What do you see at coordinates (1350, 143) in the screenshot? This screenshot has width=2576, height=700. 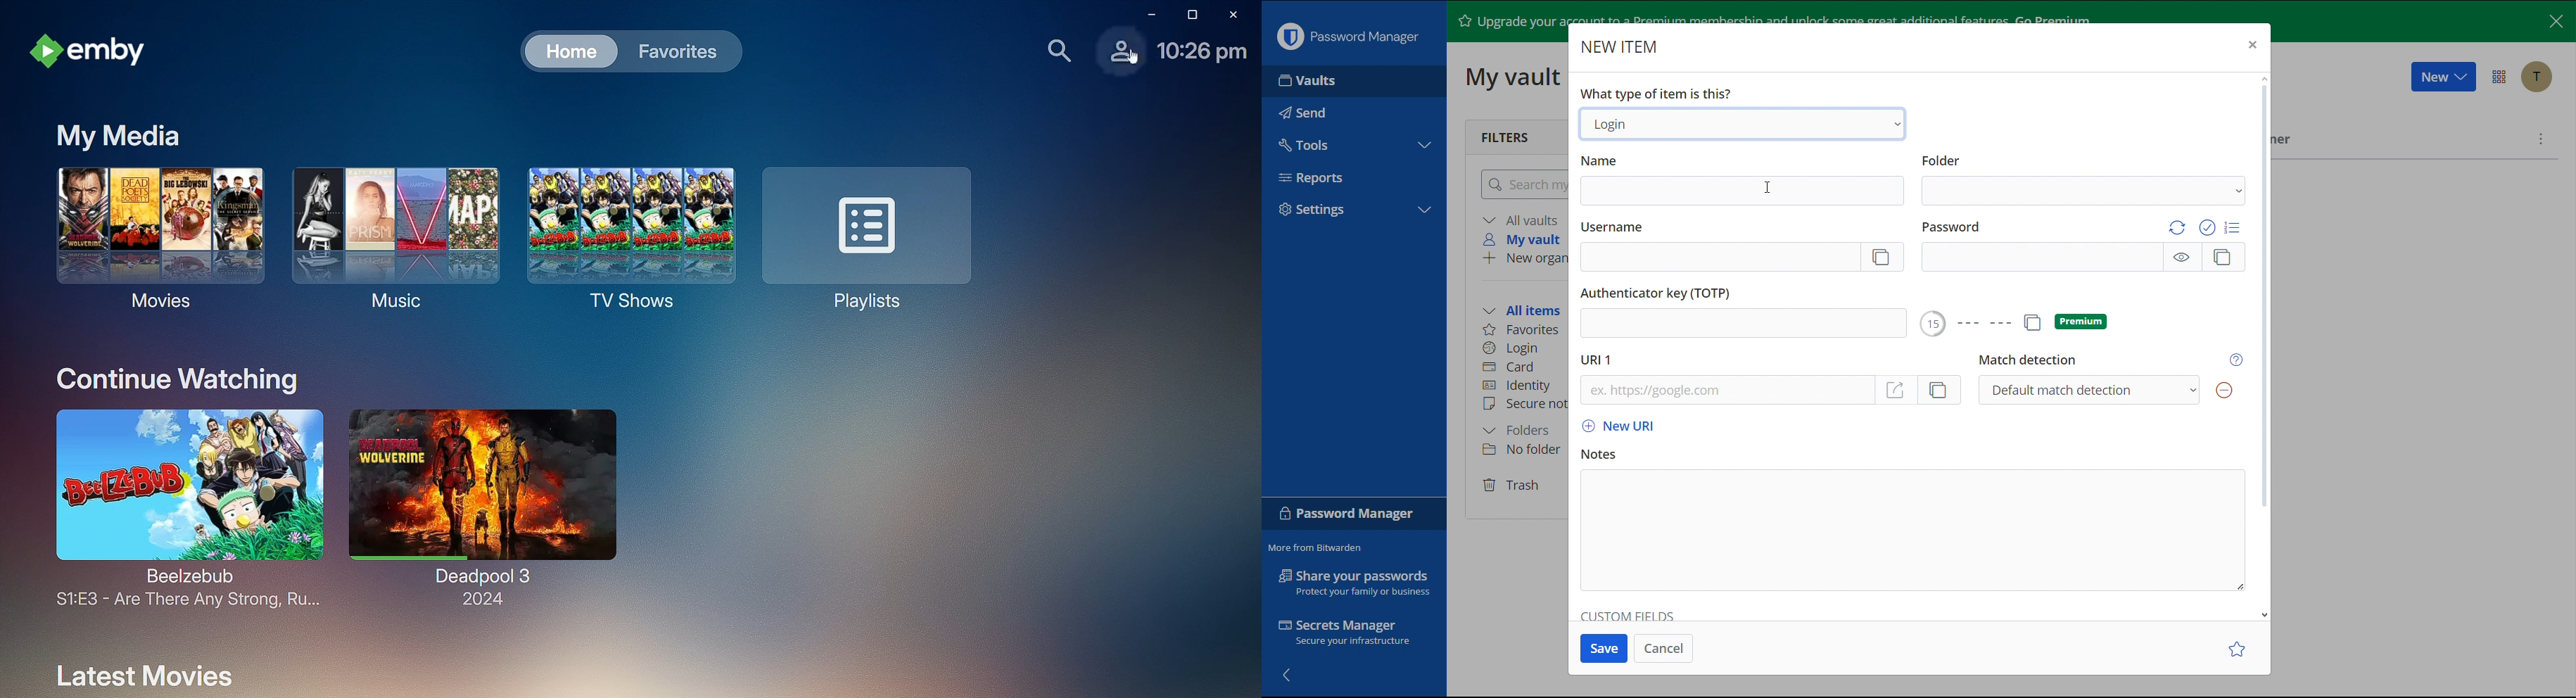 I see `Tools` at bounding box center [1350, 143].